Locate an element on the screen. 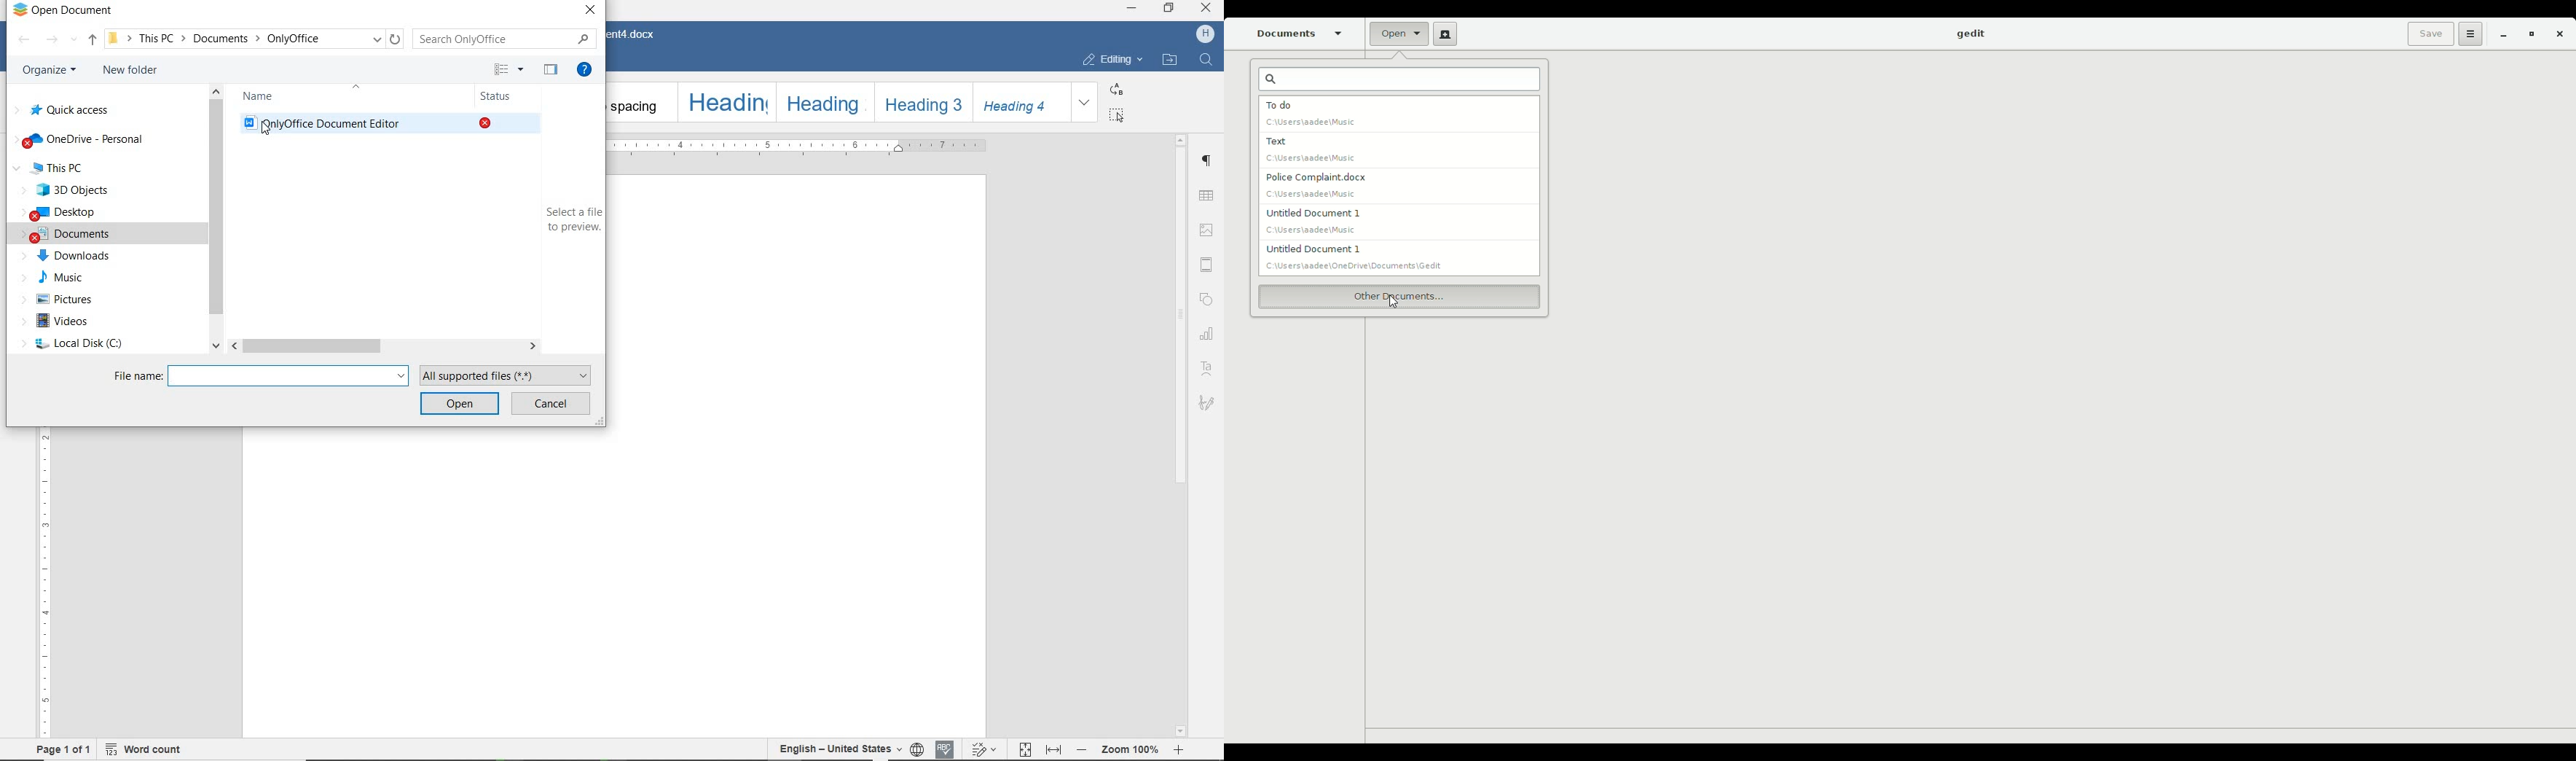 The height and width of the screenshot is (784, 2576). ruler is located at coordinates (799, 146).